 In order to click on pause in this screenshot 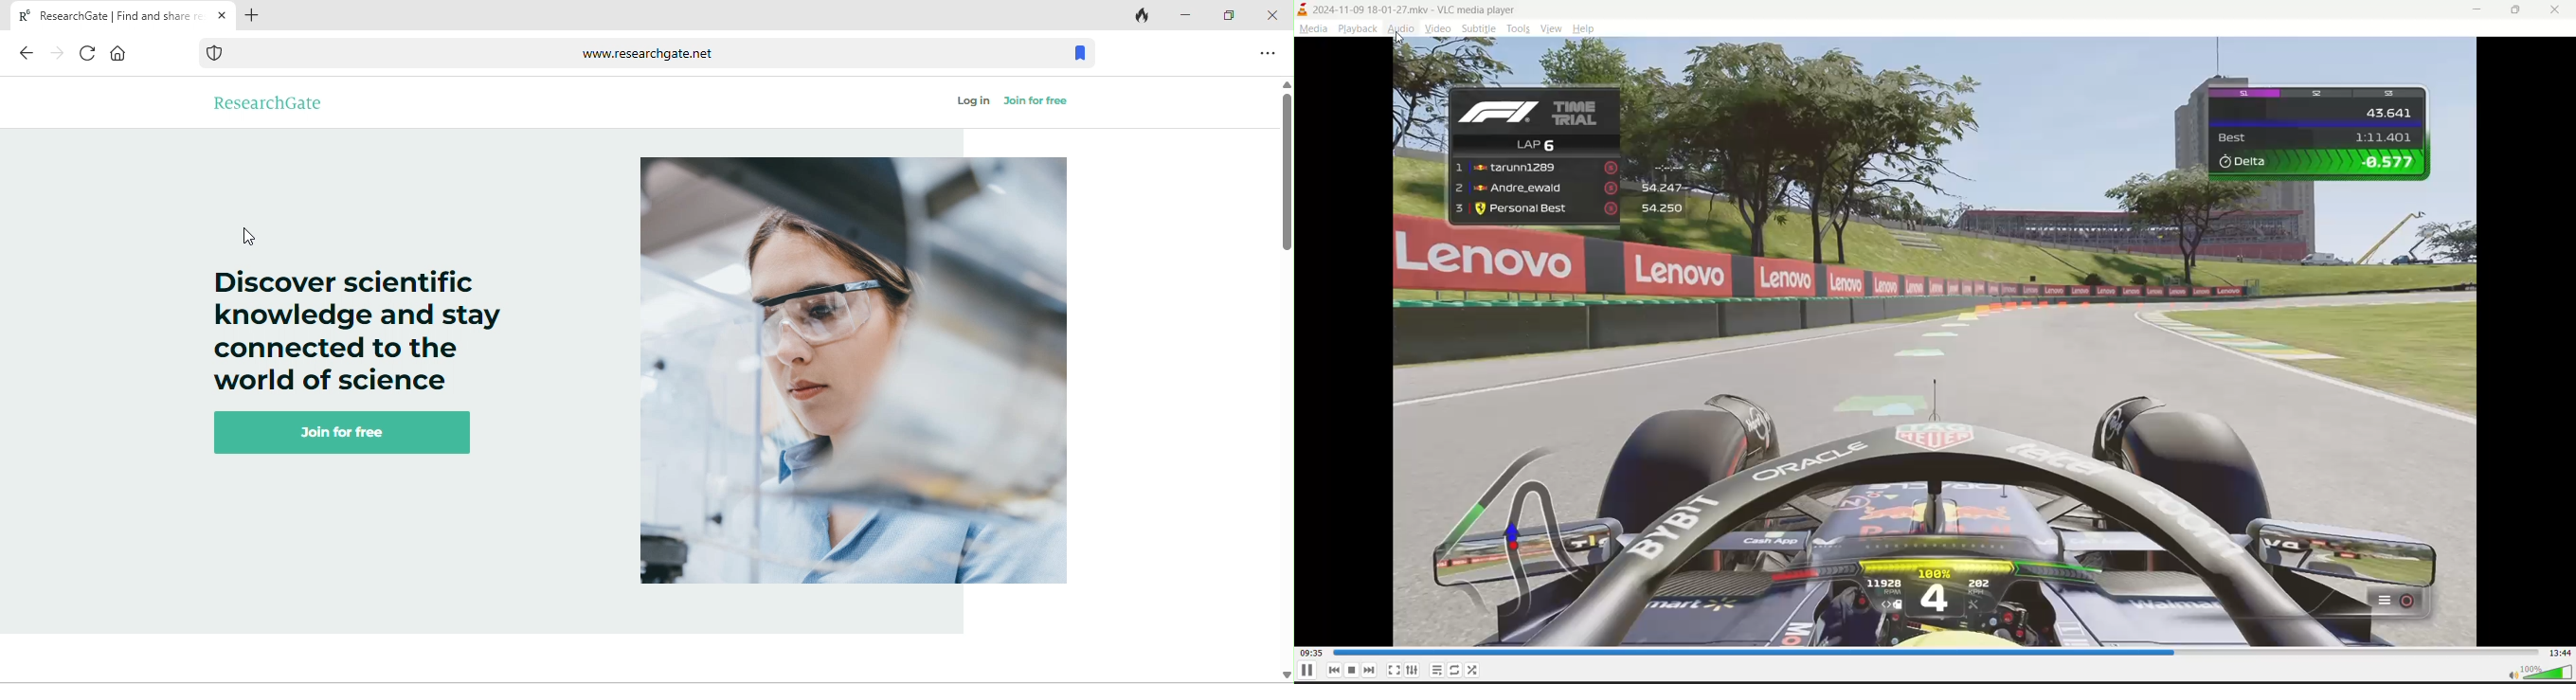, I will do `click(1351, 671)`.